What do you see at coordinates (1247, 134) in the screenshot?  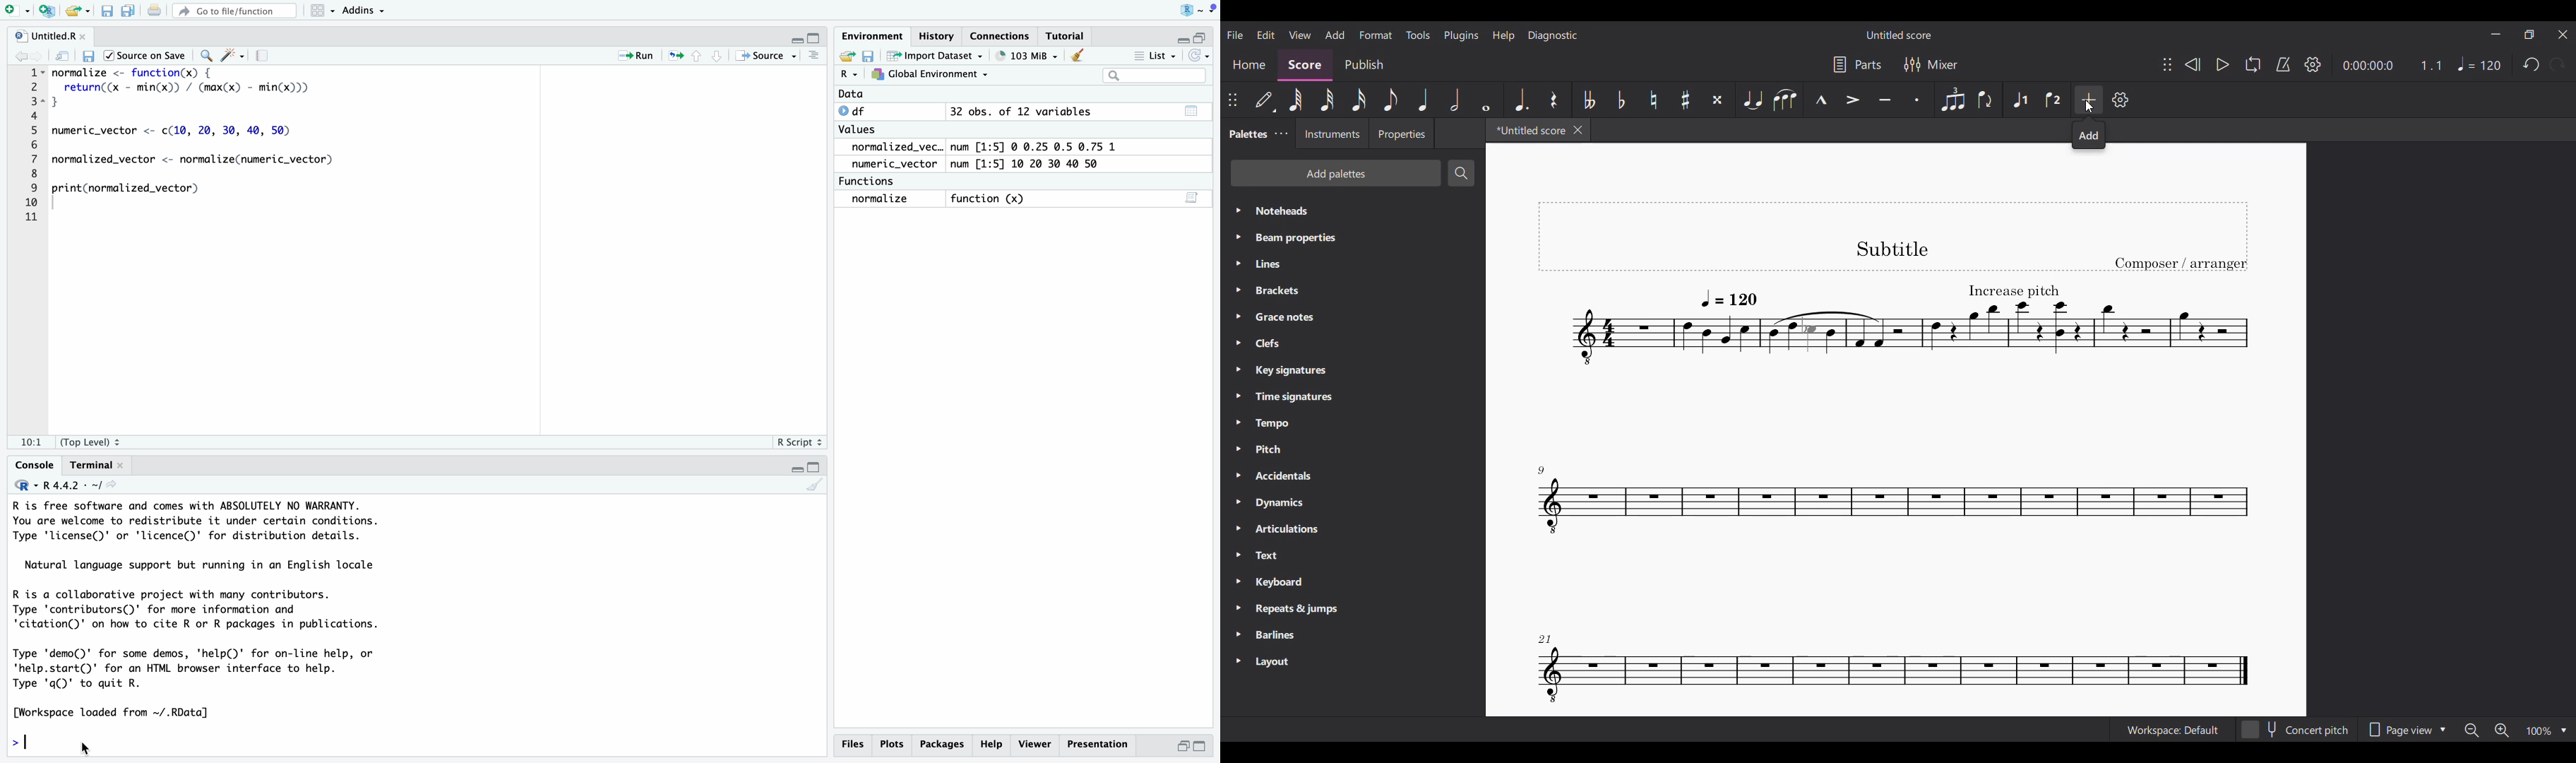 I see `Palettes, current tab` at bounding box center [1247, 134].